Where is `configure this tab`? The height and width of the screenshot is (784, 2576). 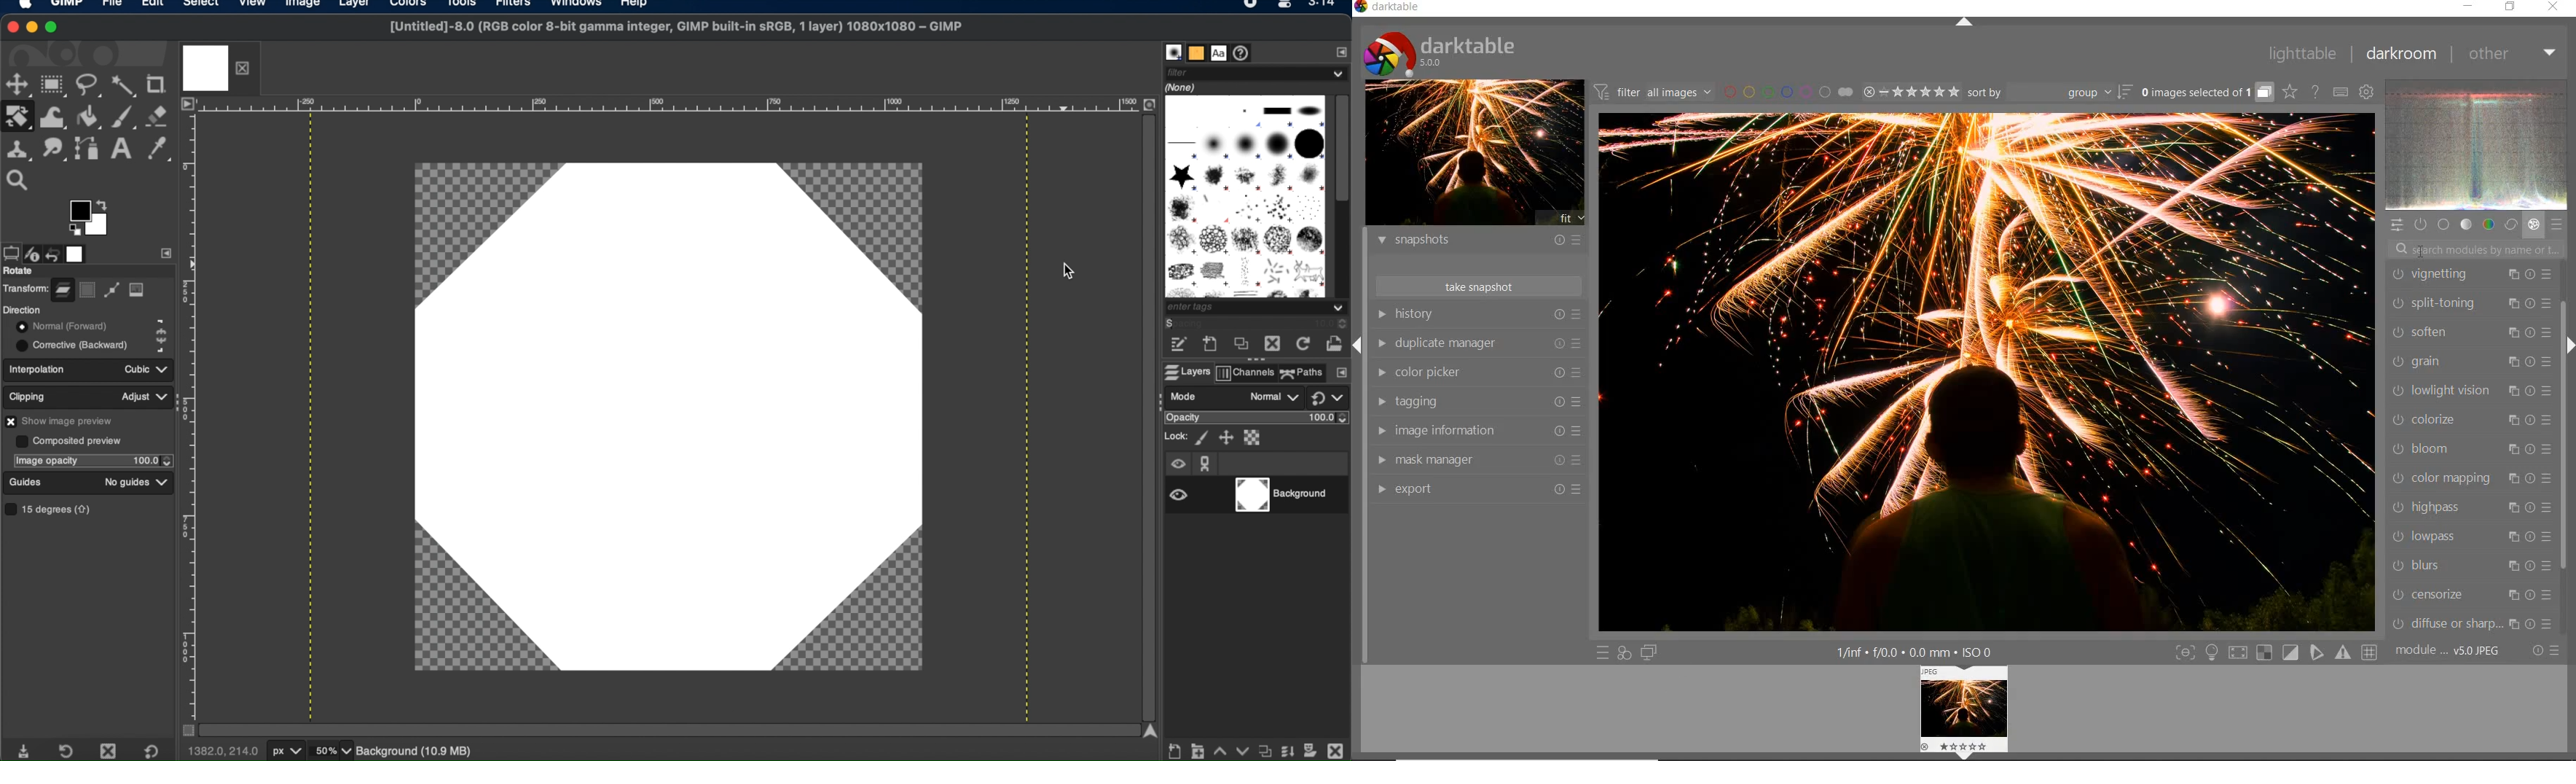 configure this tab is located at coordinates (1339, 51).